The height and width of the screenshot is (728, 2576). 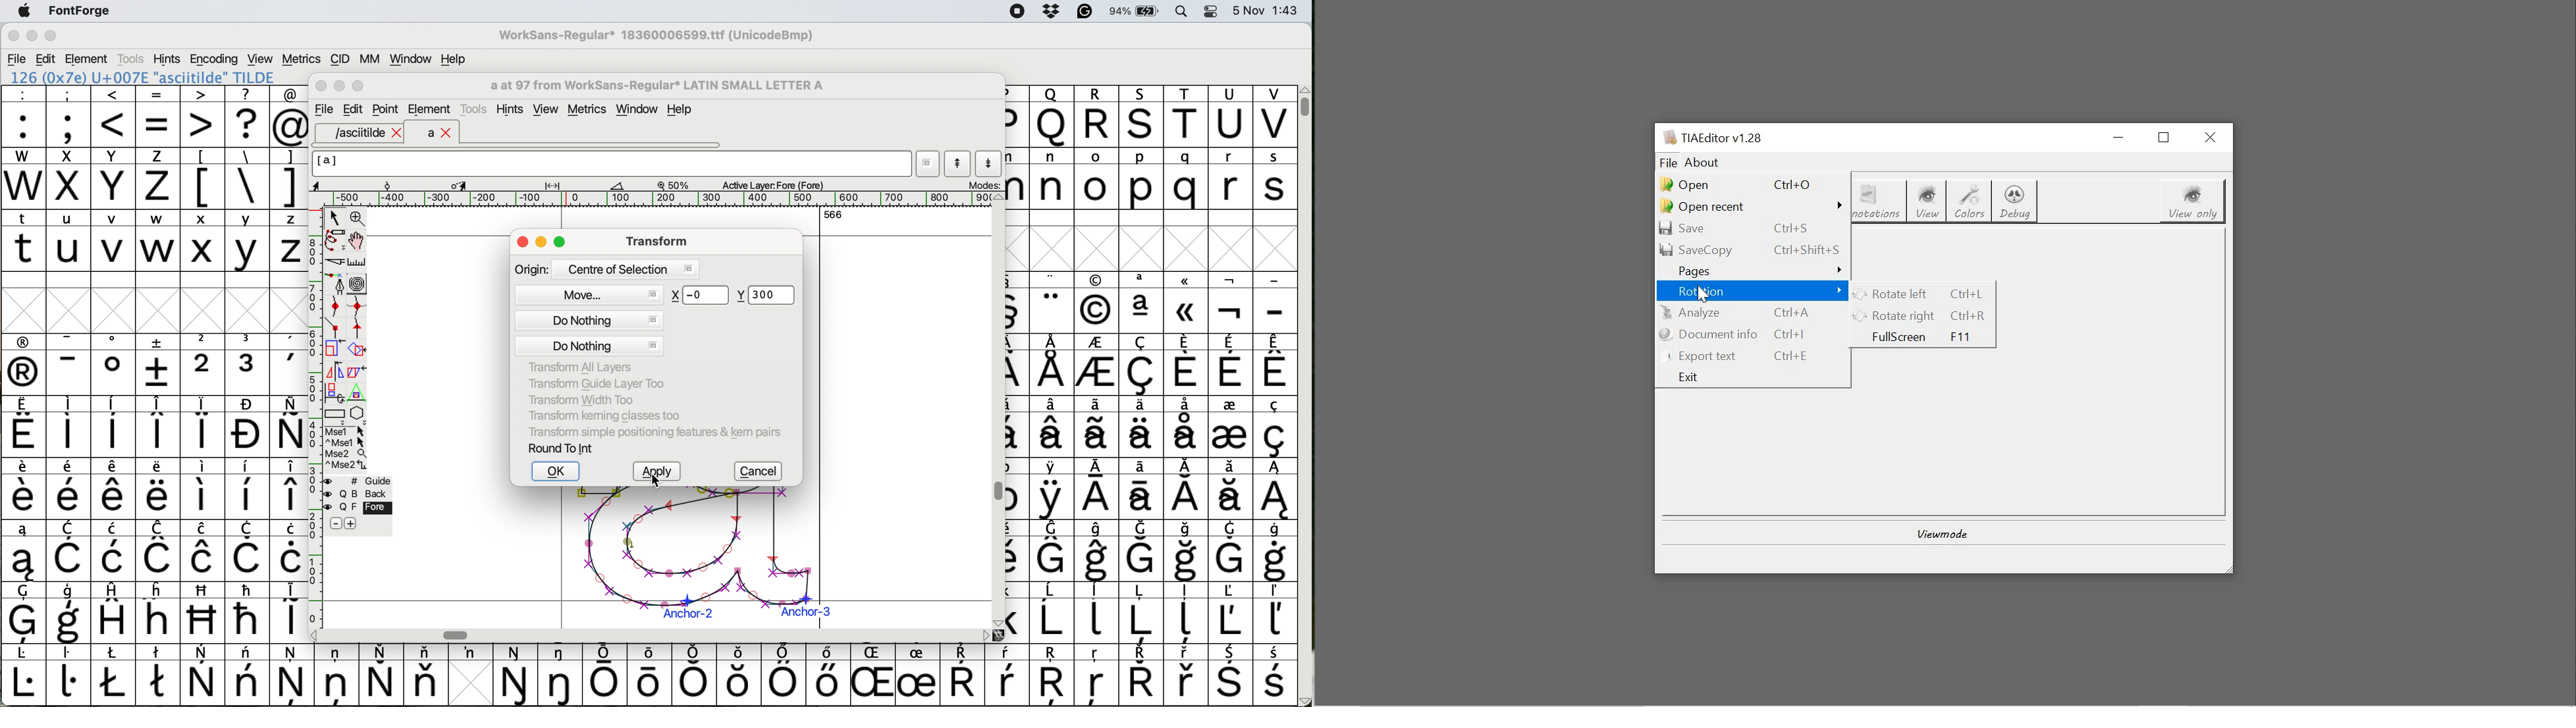 What do you see at coordinates (1230, 179) in the screenshot?
I see `r` at bounding box center [1230, 179].